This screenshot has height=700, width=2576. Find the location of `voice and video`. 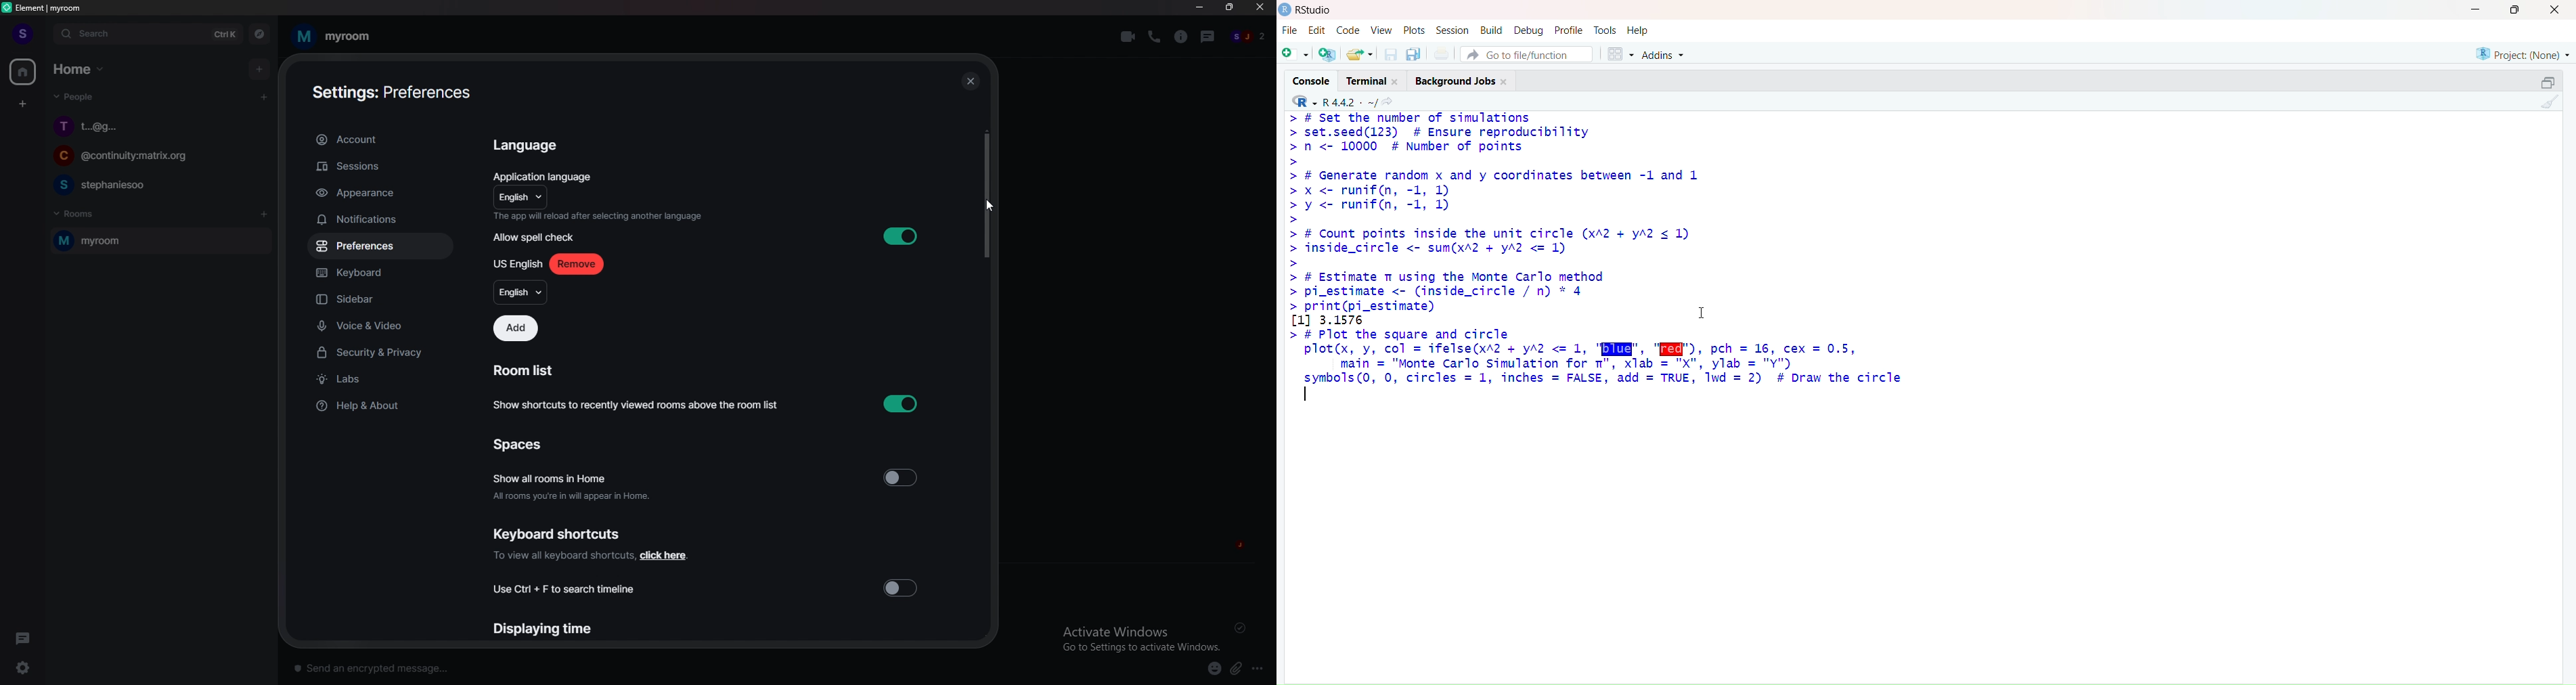

voice and video is located at coordinates (384, 325).